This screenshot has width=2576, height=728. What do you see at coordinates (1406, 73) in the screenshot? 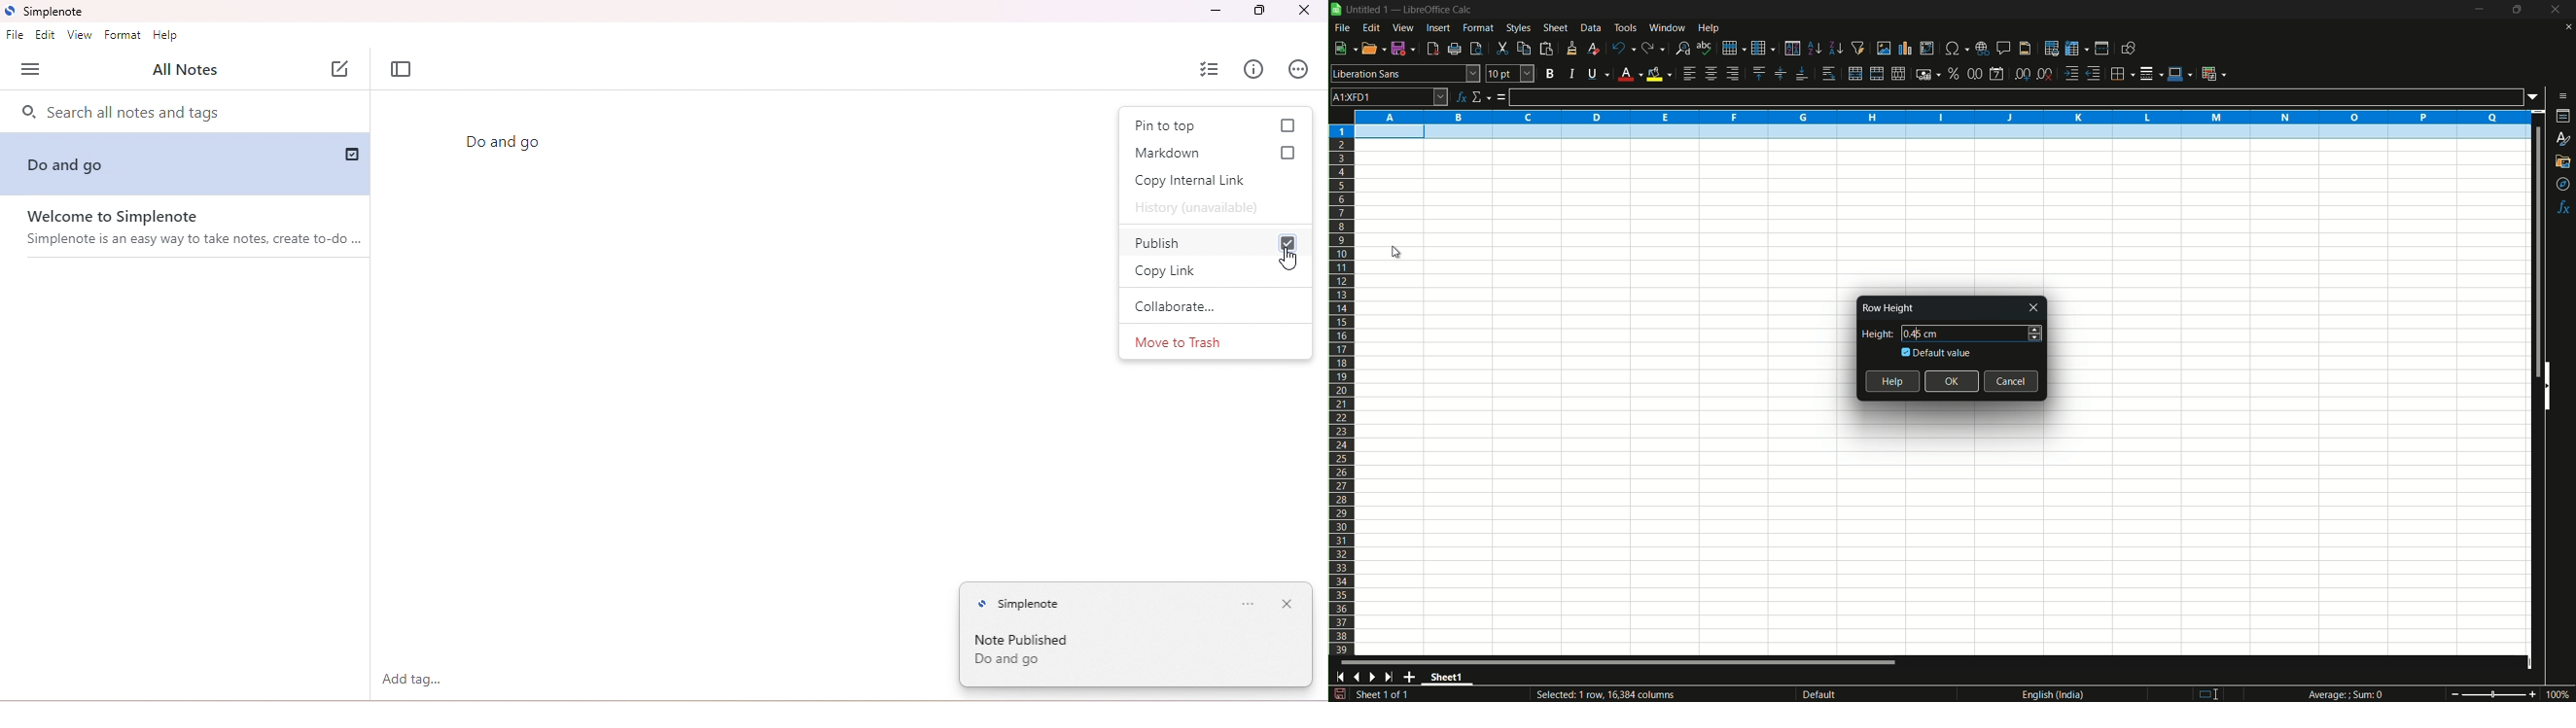
I see `font name` at bounding box center [1406, 73].